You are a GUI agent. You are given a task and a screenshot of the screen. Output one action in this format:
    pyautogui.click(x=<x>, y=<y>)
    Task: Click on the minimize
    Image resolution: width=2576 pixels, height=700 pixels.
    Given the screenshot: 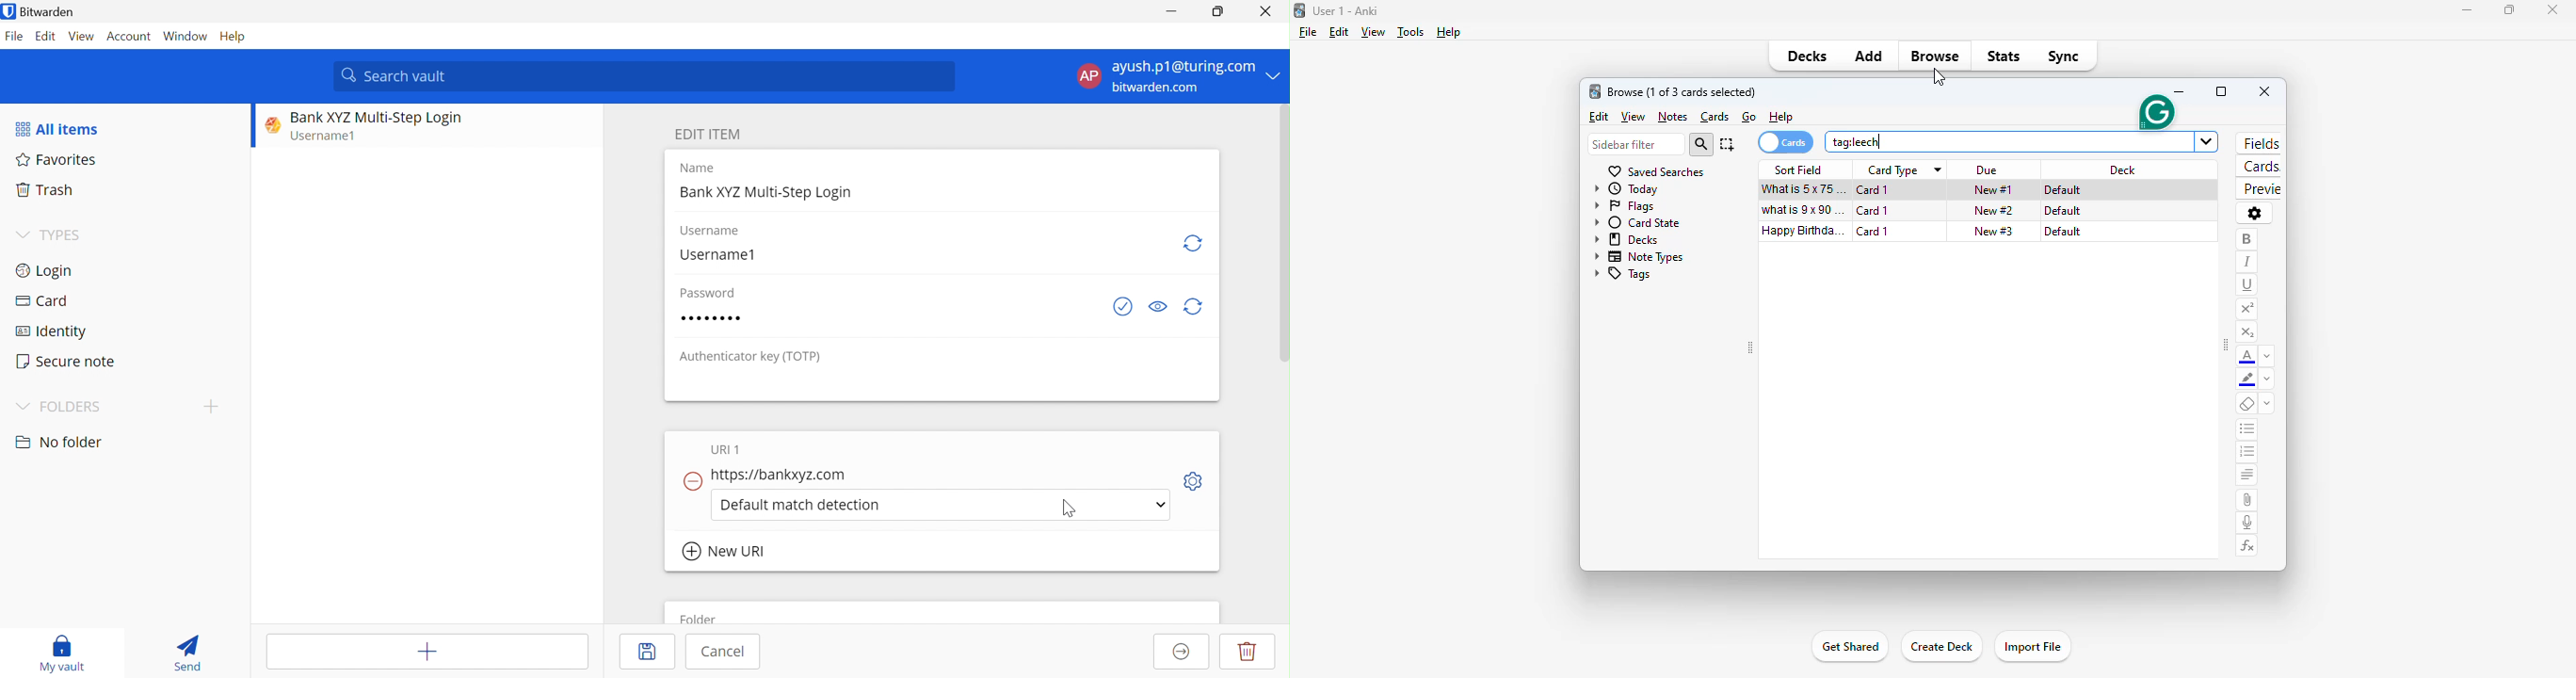 What is the action you would take?
    pyautogui.click(x=2182, y=92)
    